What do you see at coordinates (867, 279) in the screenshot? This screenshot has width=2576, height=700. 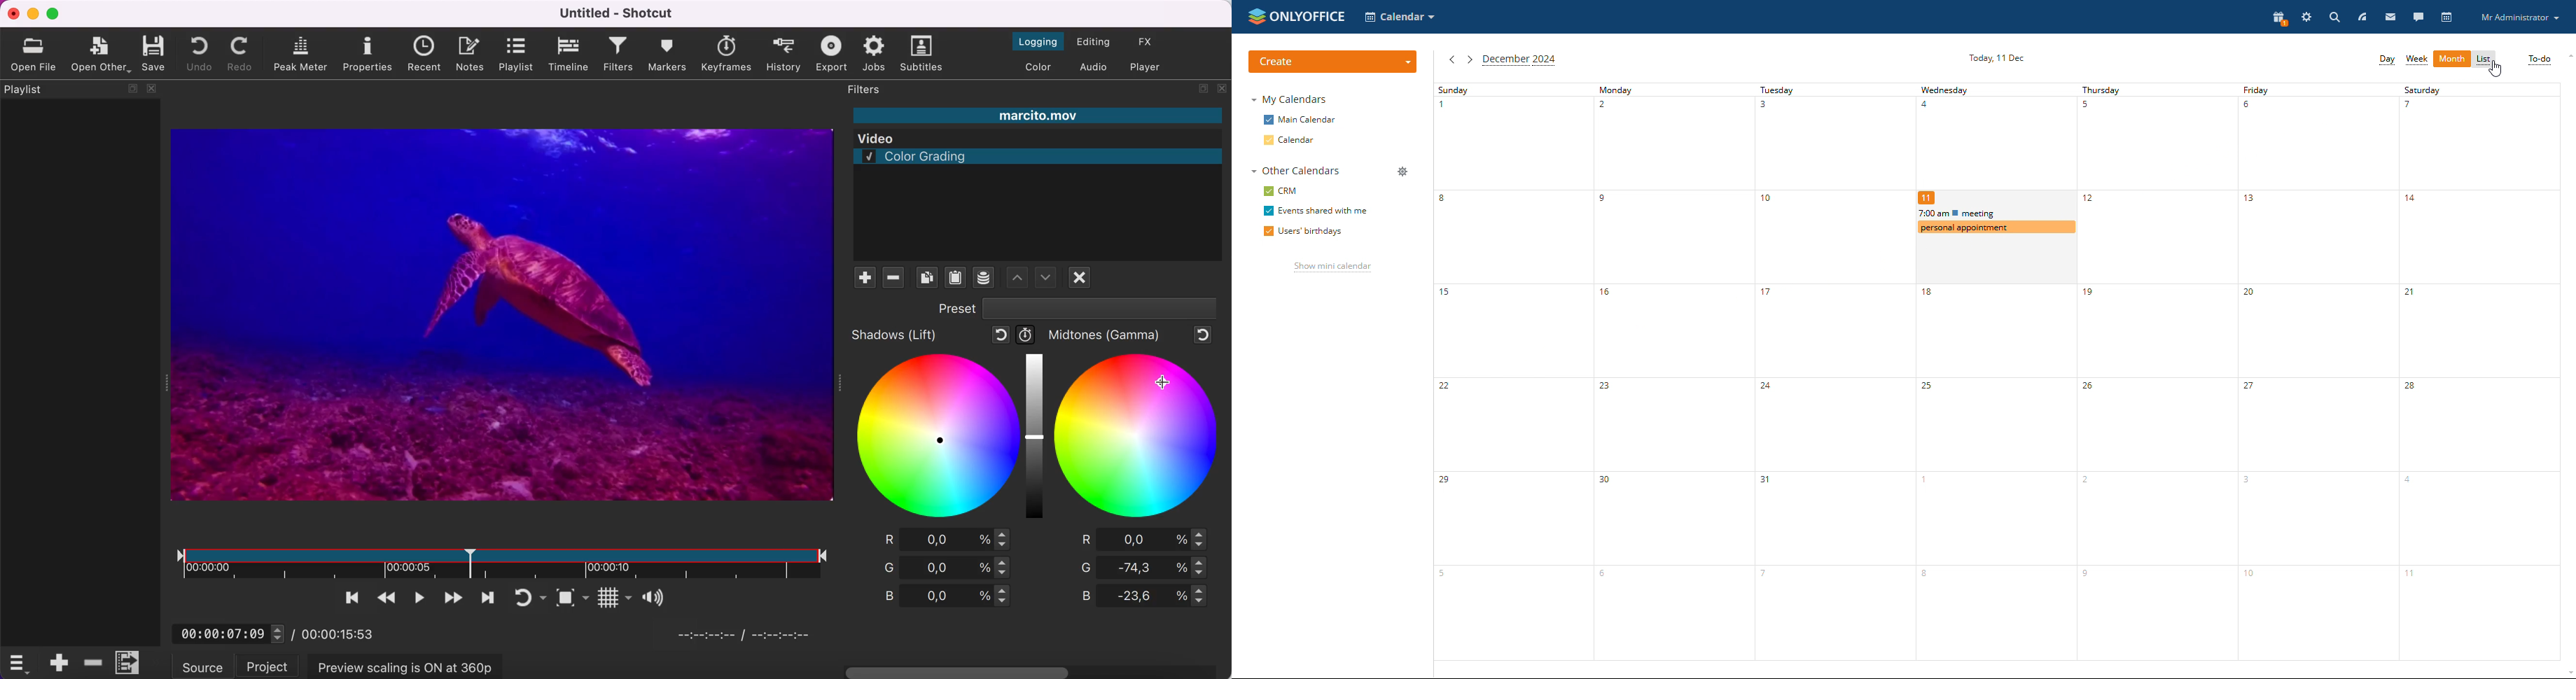 I see `add filte` at bounding box center [867, 279].